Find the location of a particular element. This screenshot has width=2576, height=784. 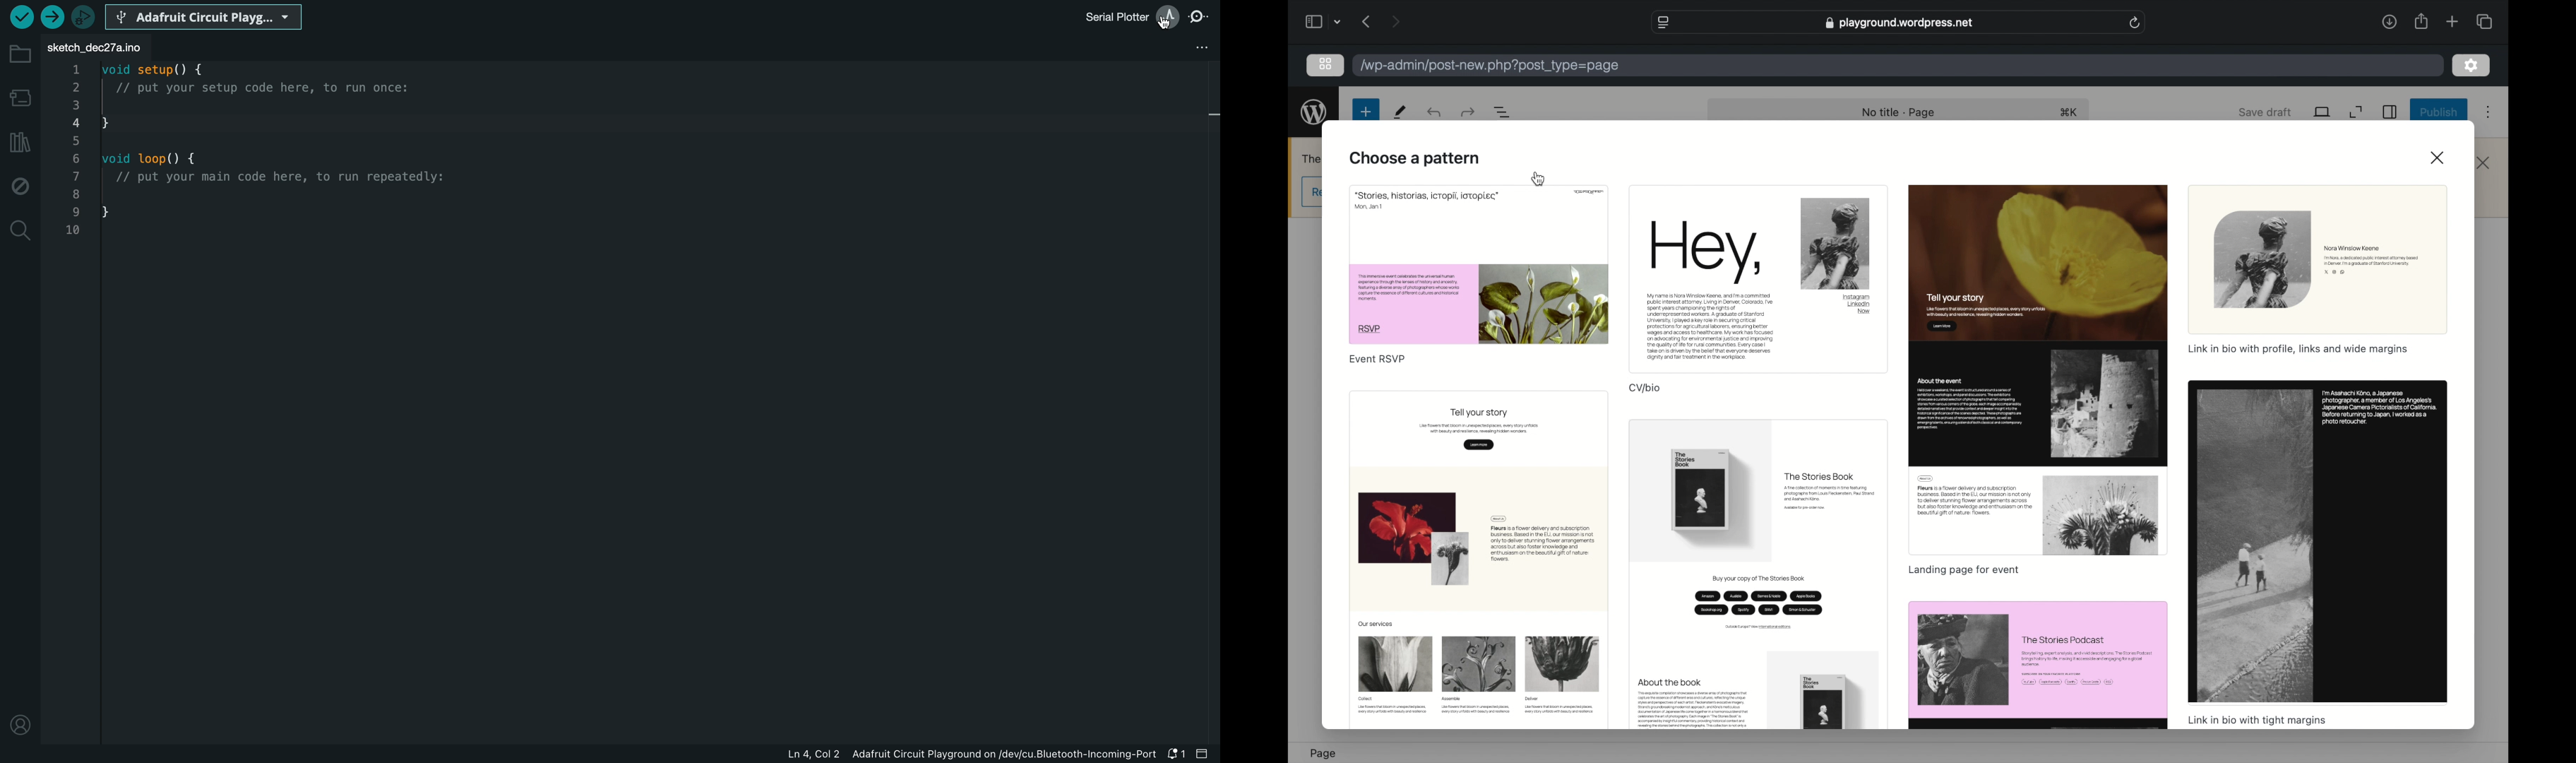

file setting is located at coordinates (1200, 45).